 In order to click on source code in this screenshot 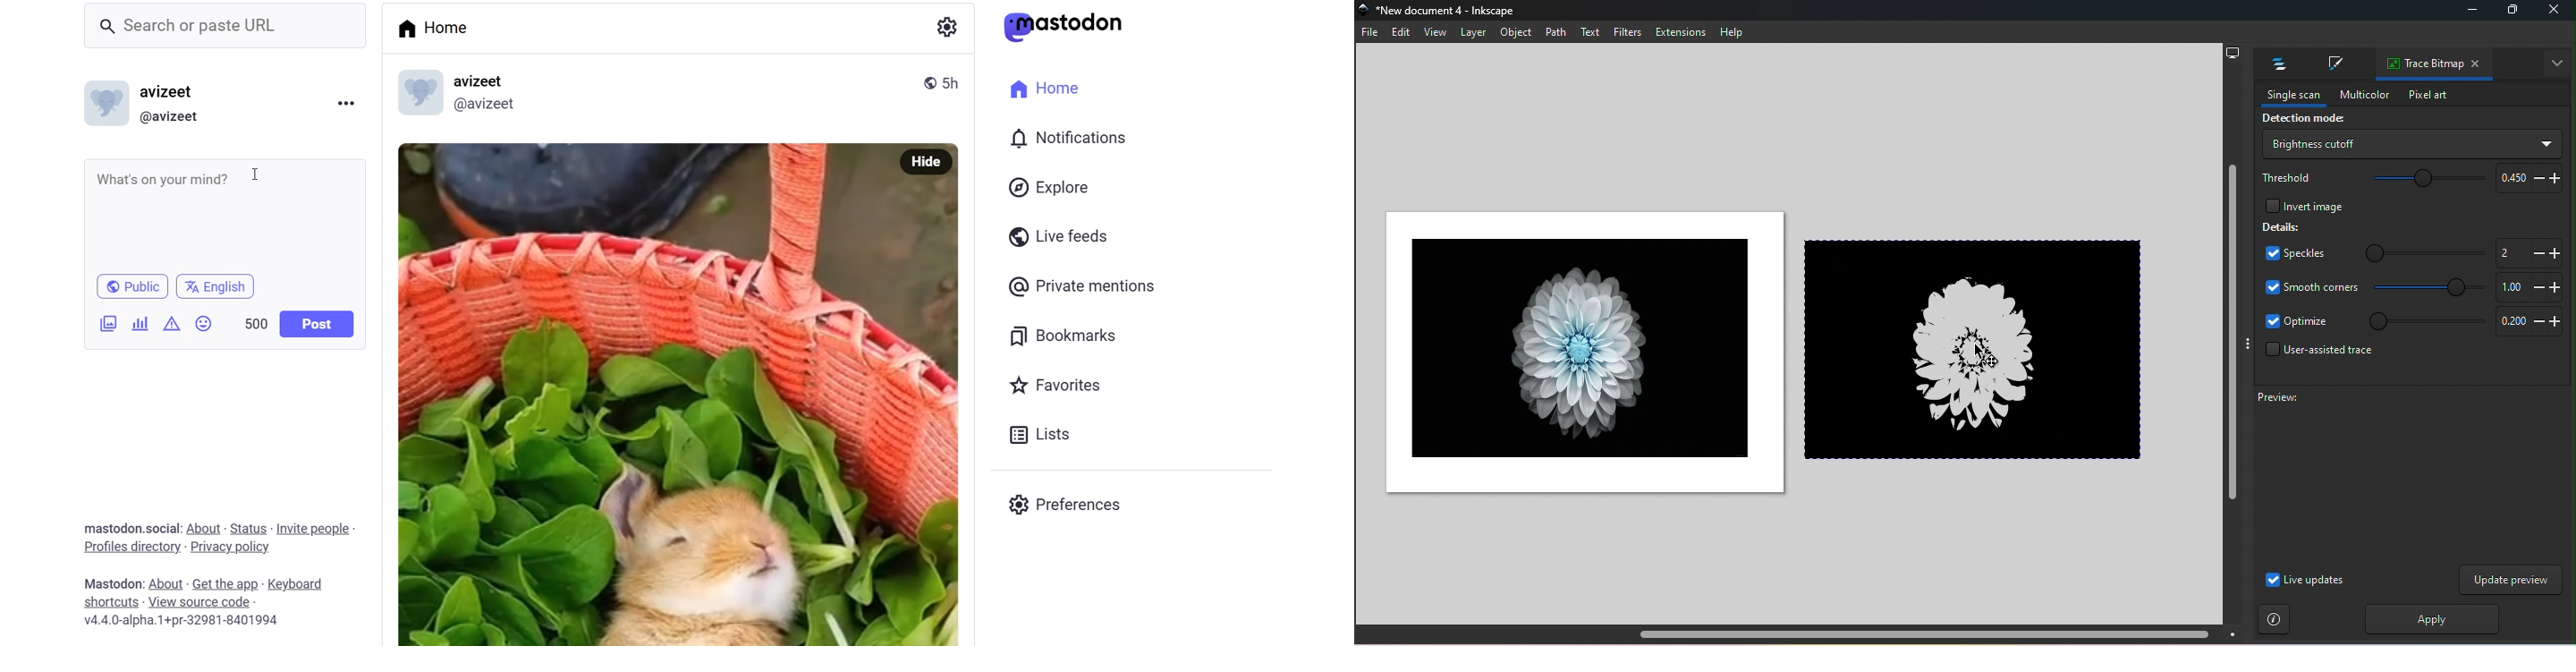, I will do `click(199, 602)`.